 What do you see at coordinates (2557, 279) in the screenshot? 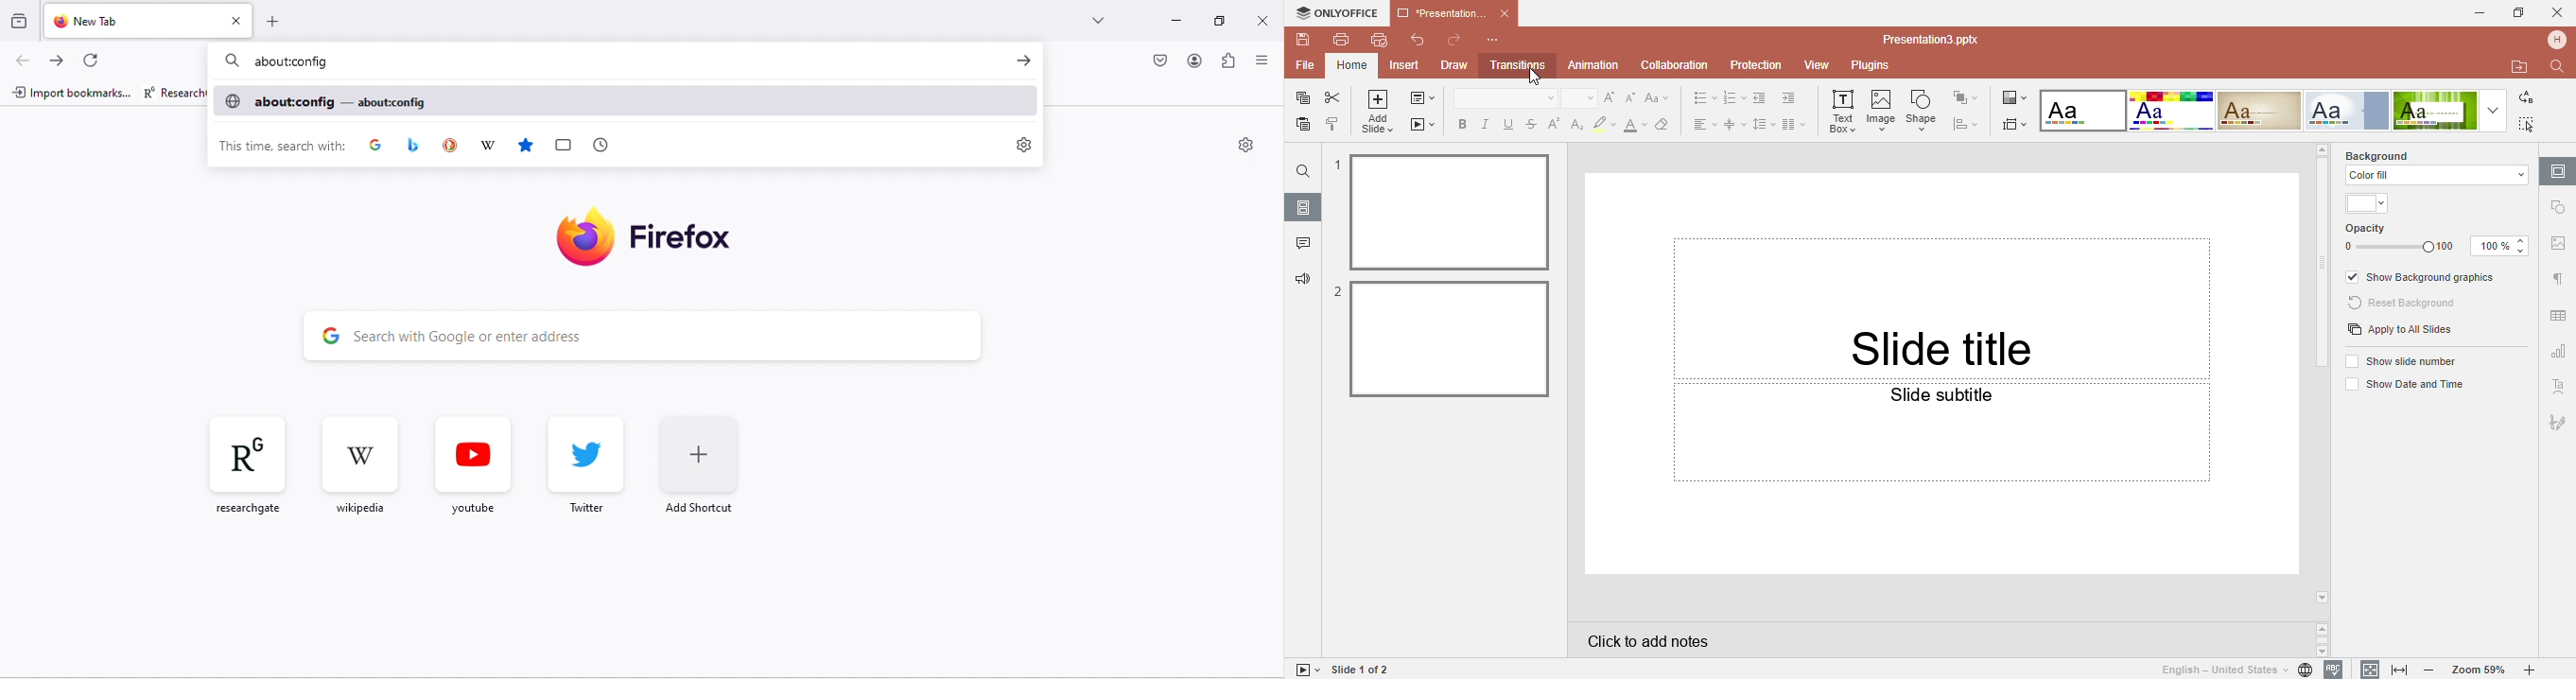
I see `Paragraph settings` at bounding box center [2557, 279].